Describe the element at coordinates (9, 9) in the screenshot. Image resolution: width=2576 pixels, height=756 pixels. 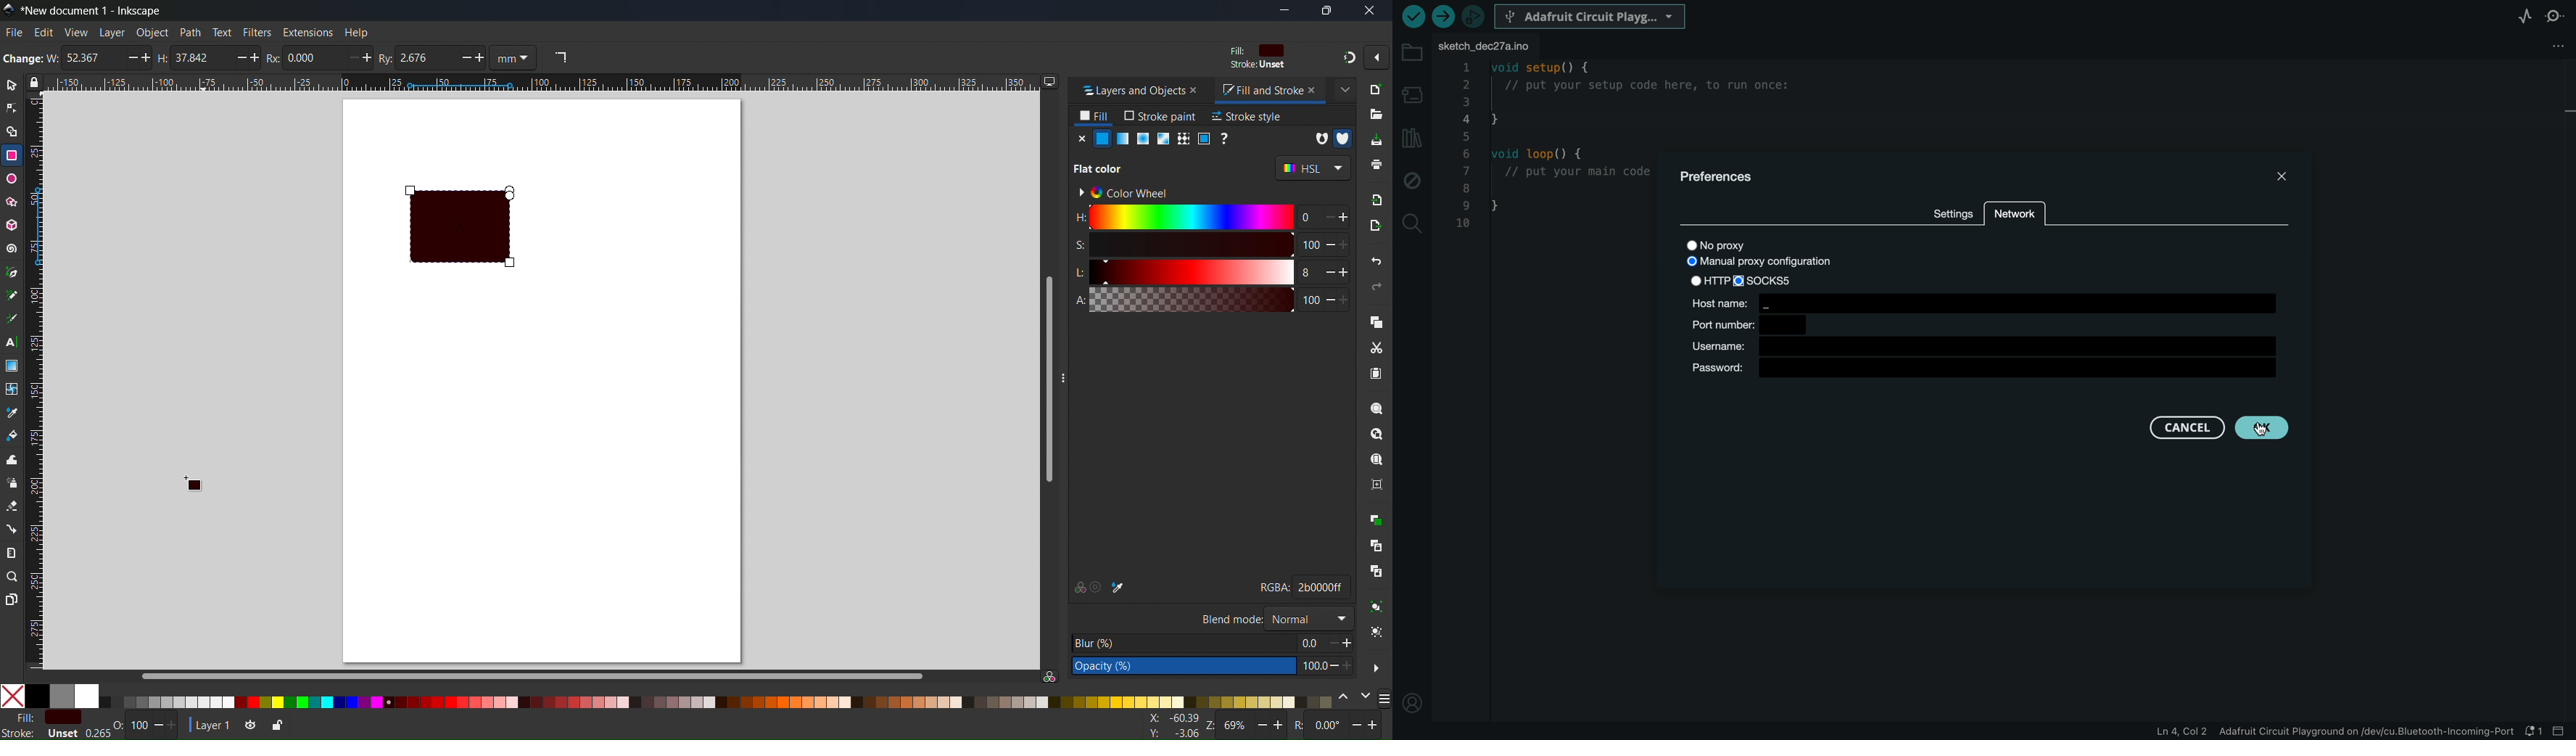
I see `inspace Logo` at that location.